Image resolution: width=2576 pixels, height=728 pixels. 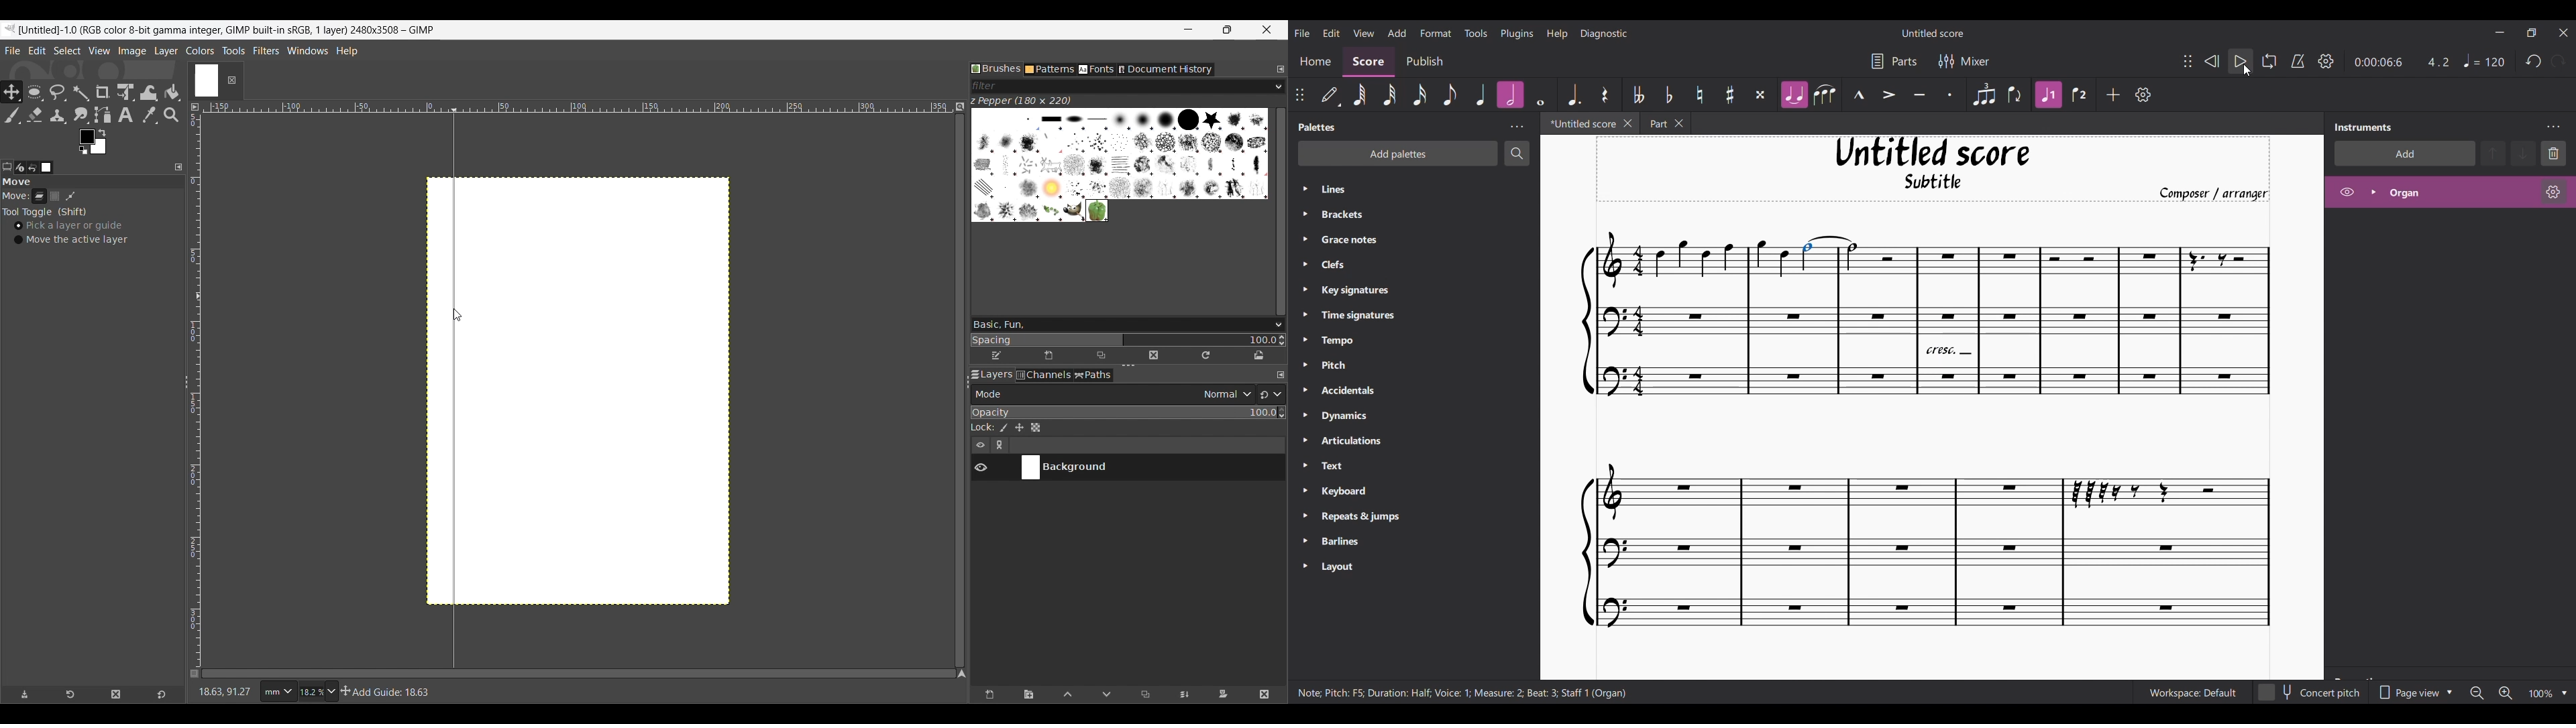 I want to click on Crop tool, so click(x=103, y=92).